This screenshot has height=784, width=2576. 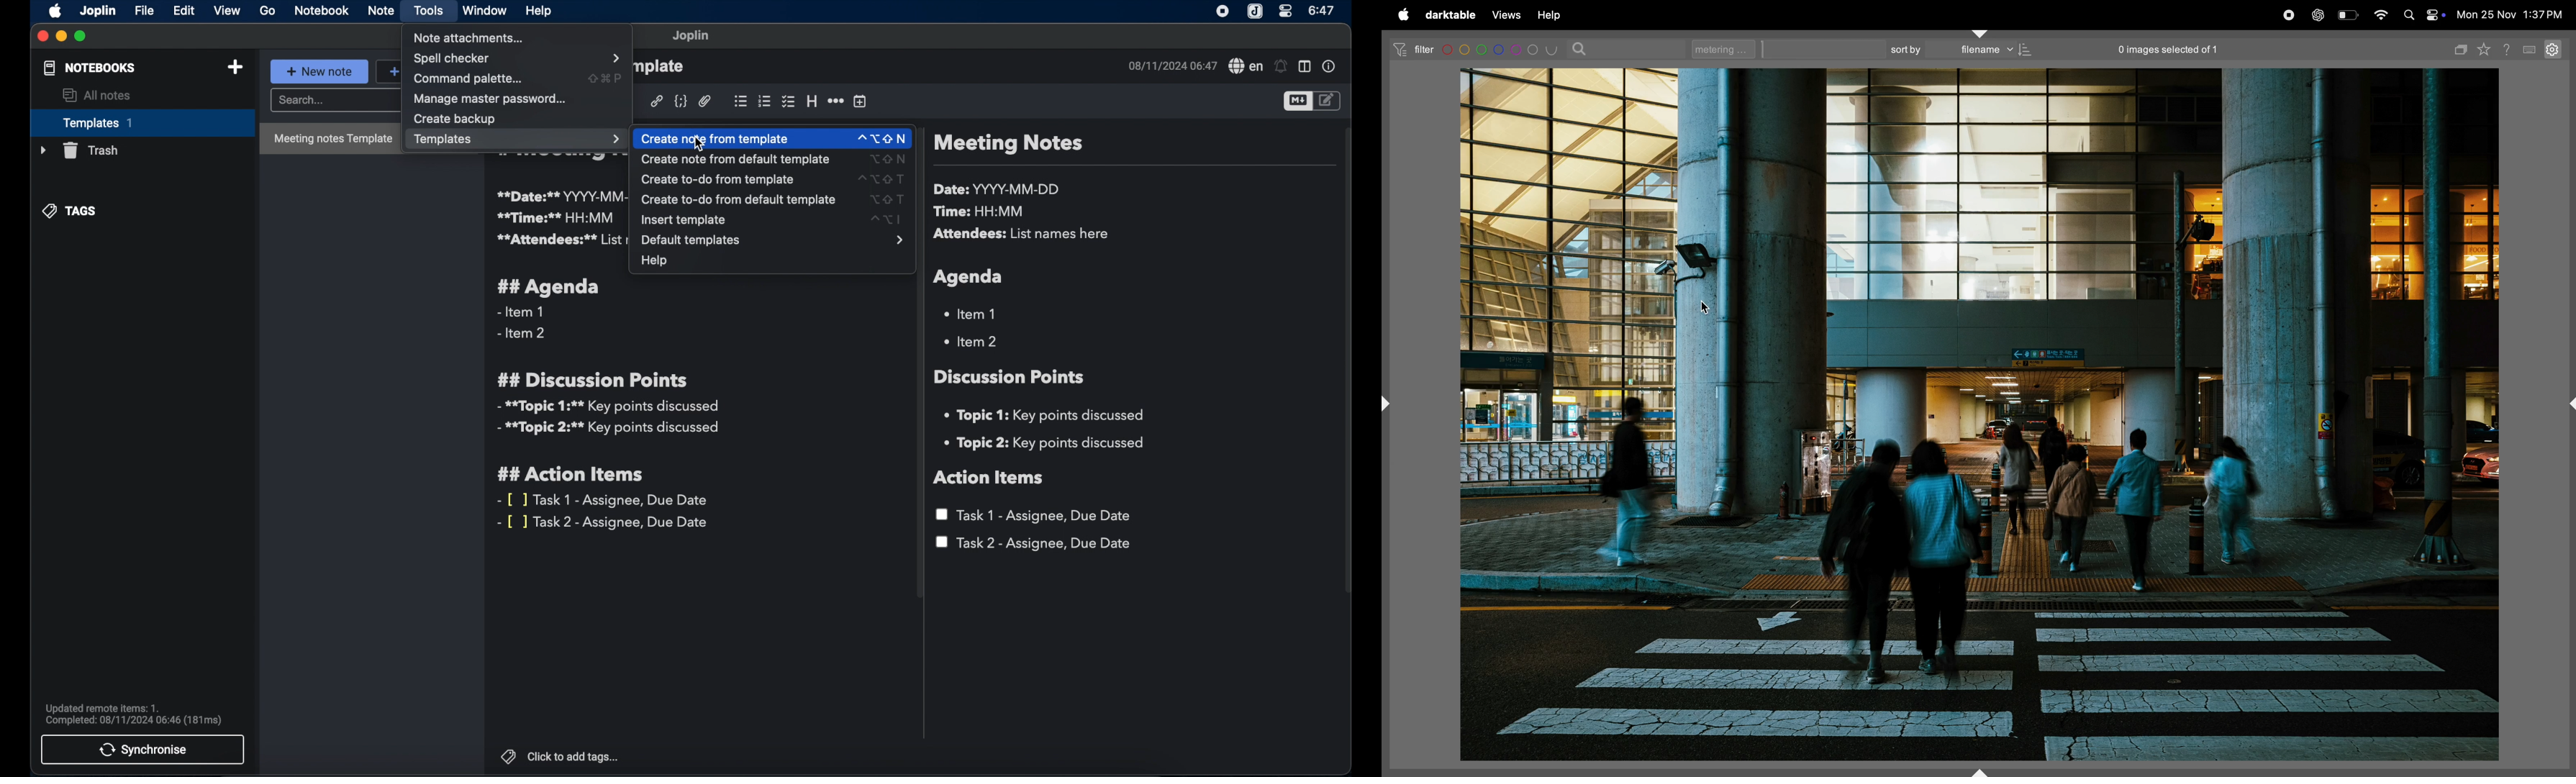 I want to click on checkbox, so click(x=787, y=101).